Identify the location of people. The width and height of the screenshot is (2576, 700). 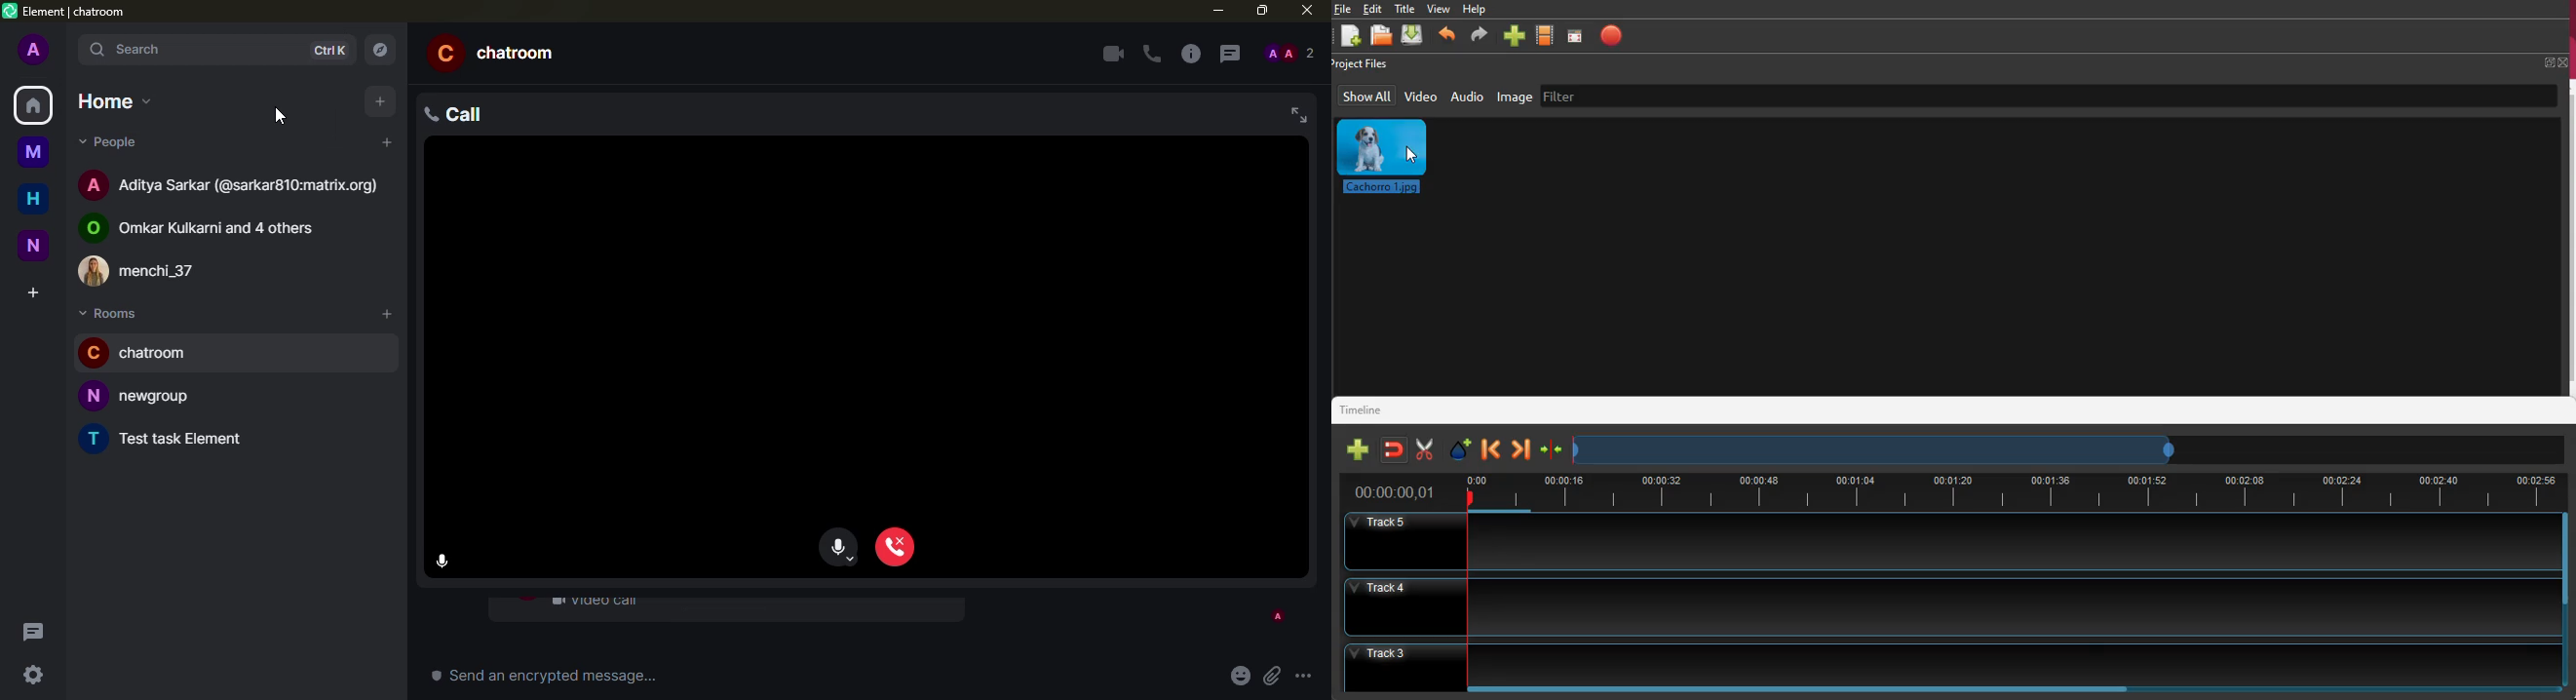
(1290, 53).